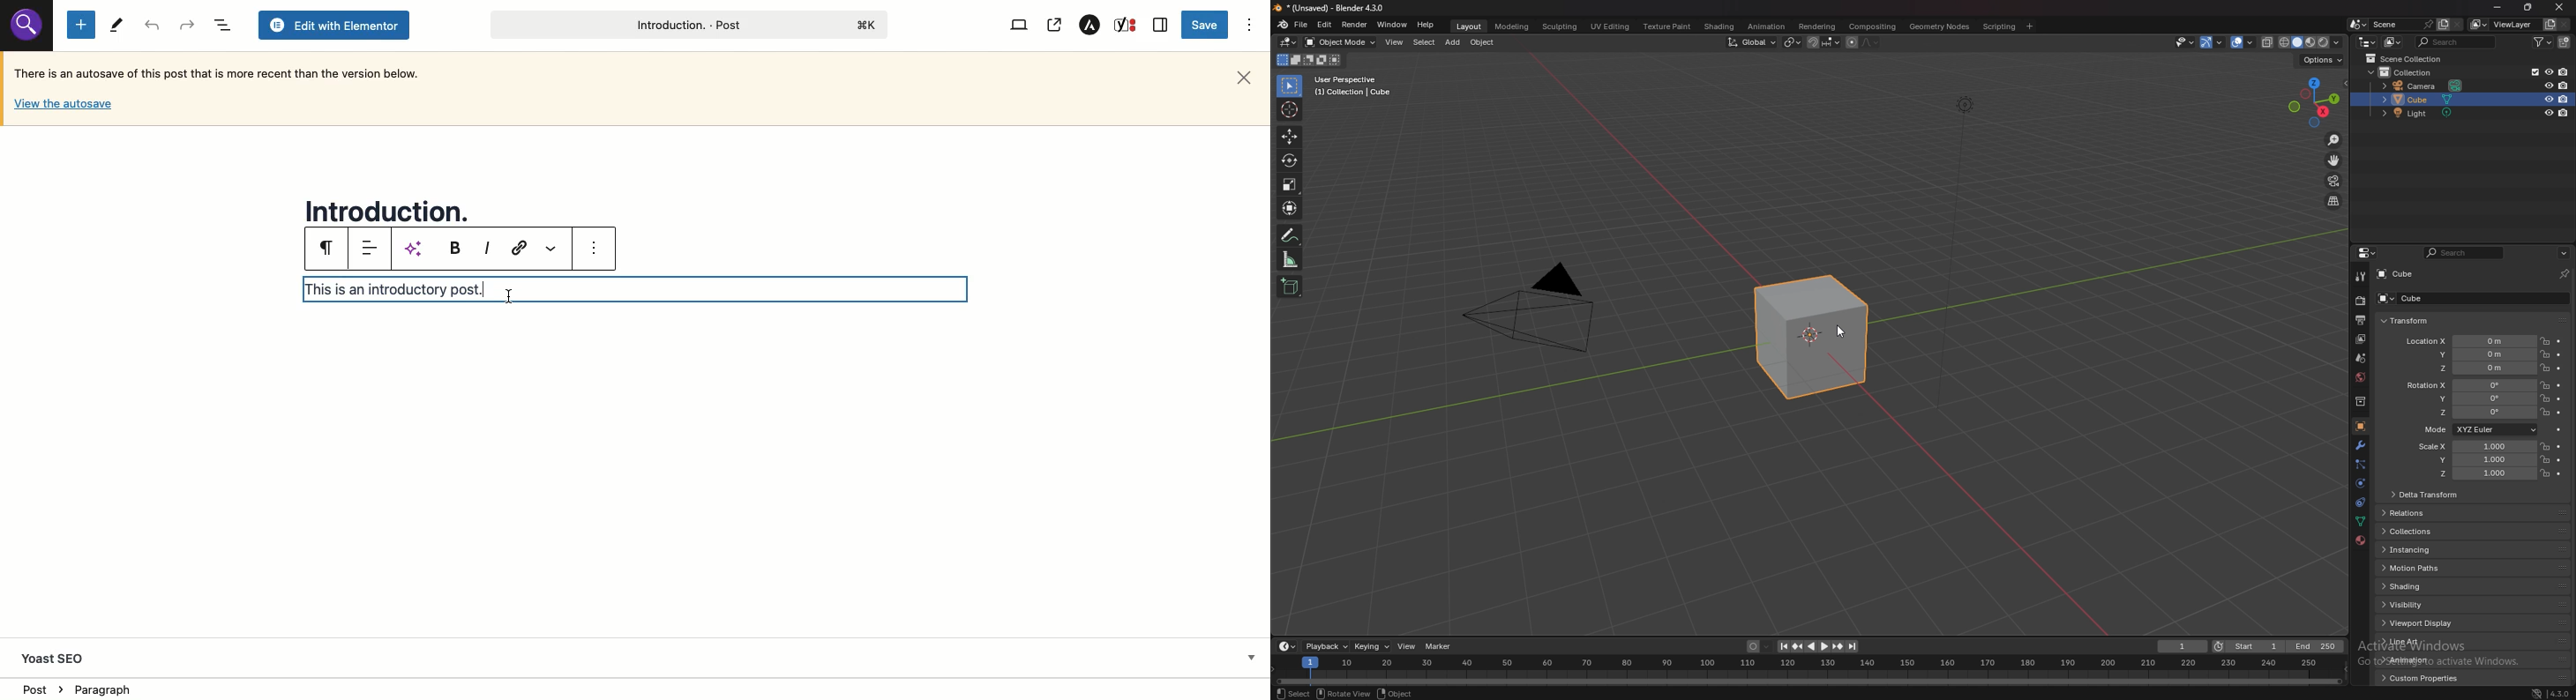 The height and width of the screenshot is (700, 2576). Describe the element at coordinates (595, 248) in the screenshot. I see `more options` at that location.